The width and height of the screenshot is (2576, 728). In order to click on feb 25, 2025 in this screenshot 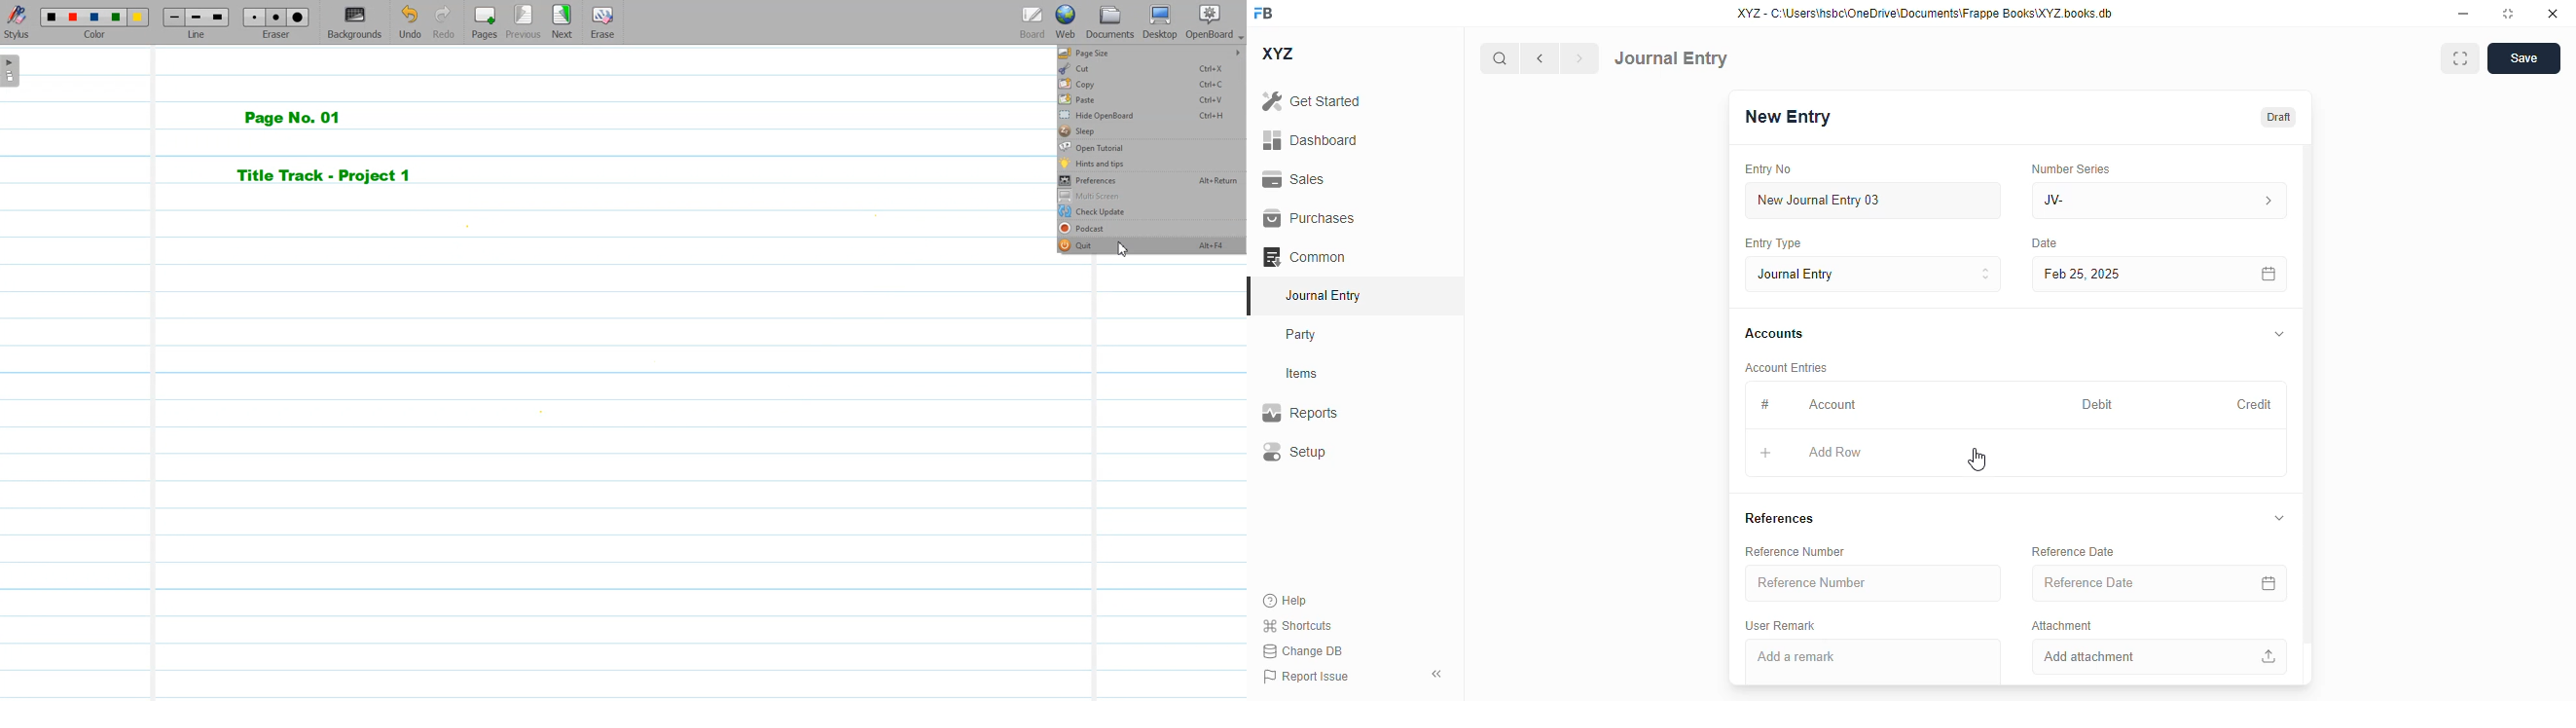, I will do `click(2132, 275)`.